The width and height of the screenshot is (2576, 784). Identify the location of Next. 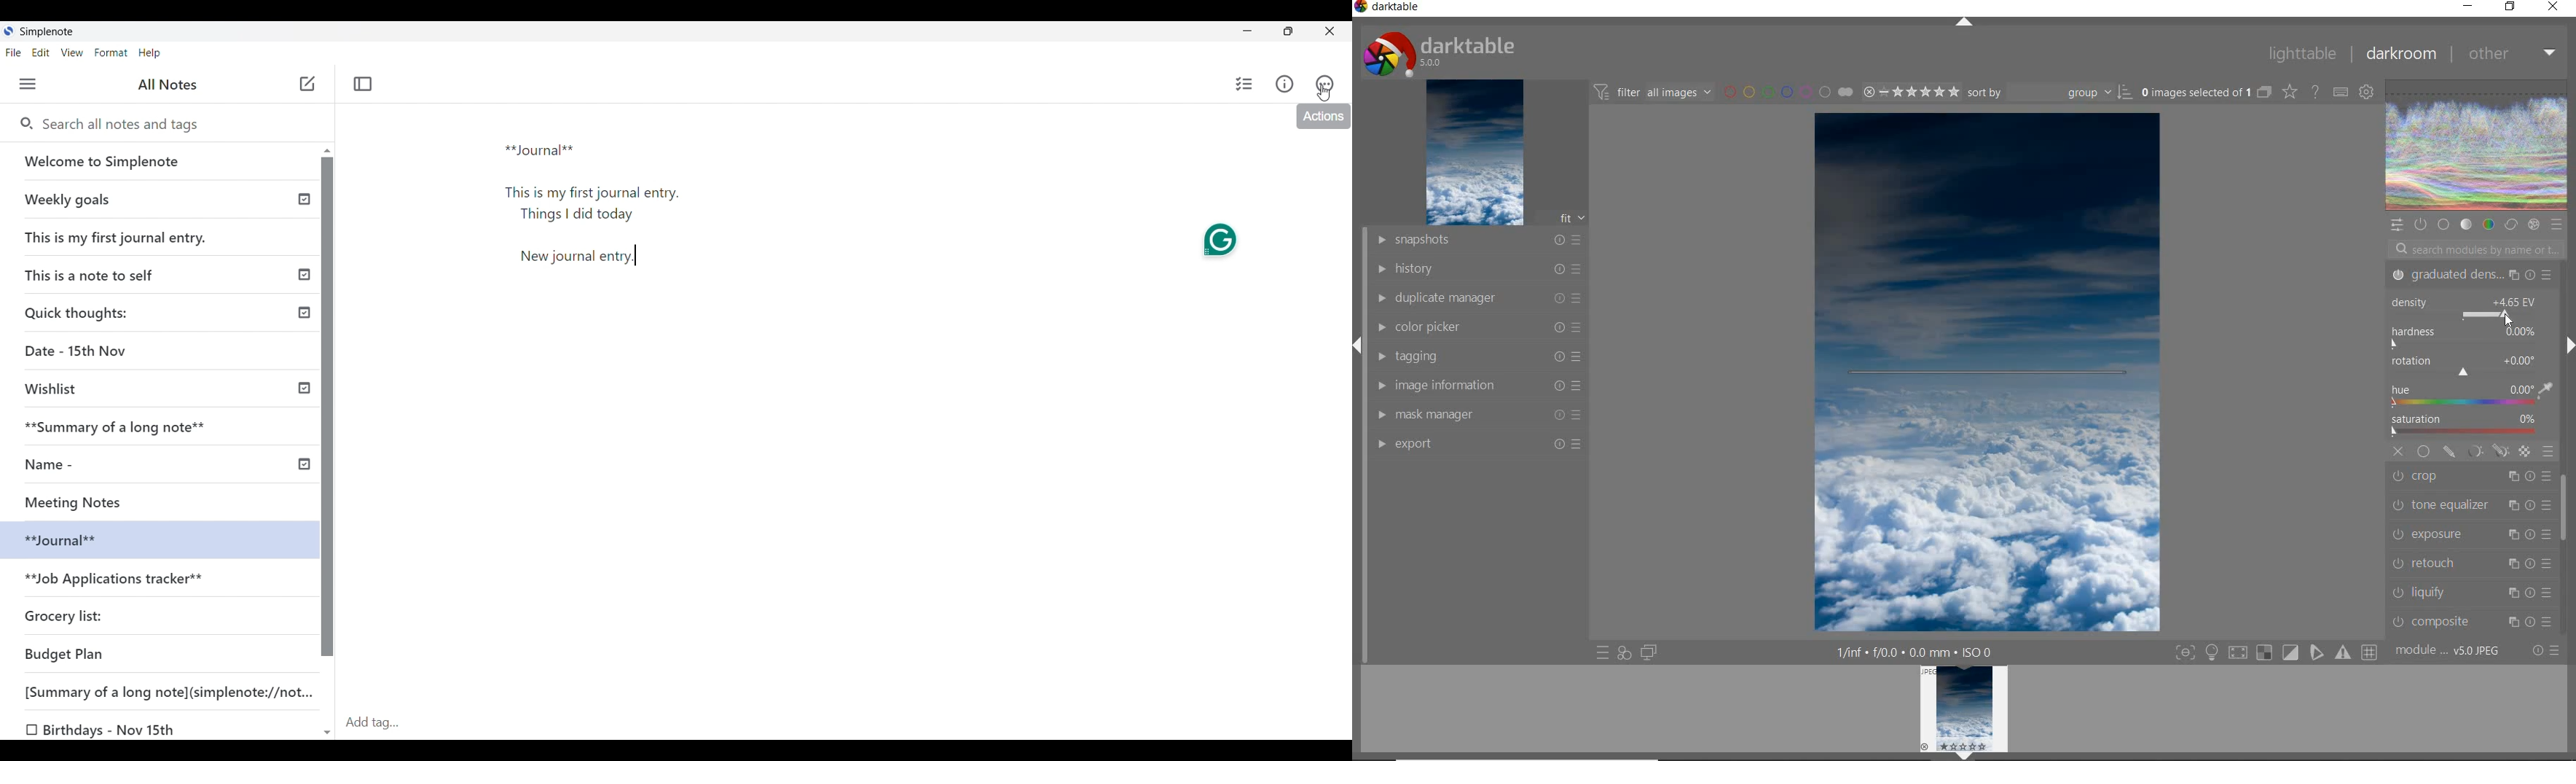
(2569, 346).